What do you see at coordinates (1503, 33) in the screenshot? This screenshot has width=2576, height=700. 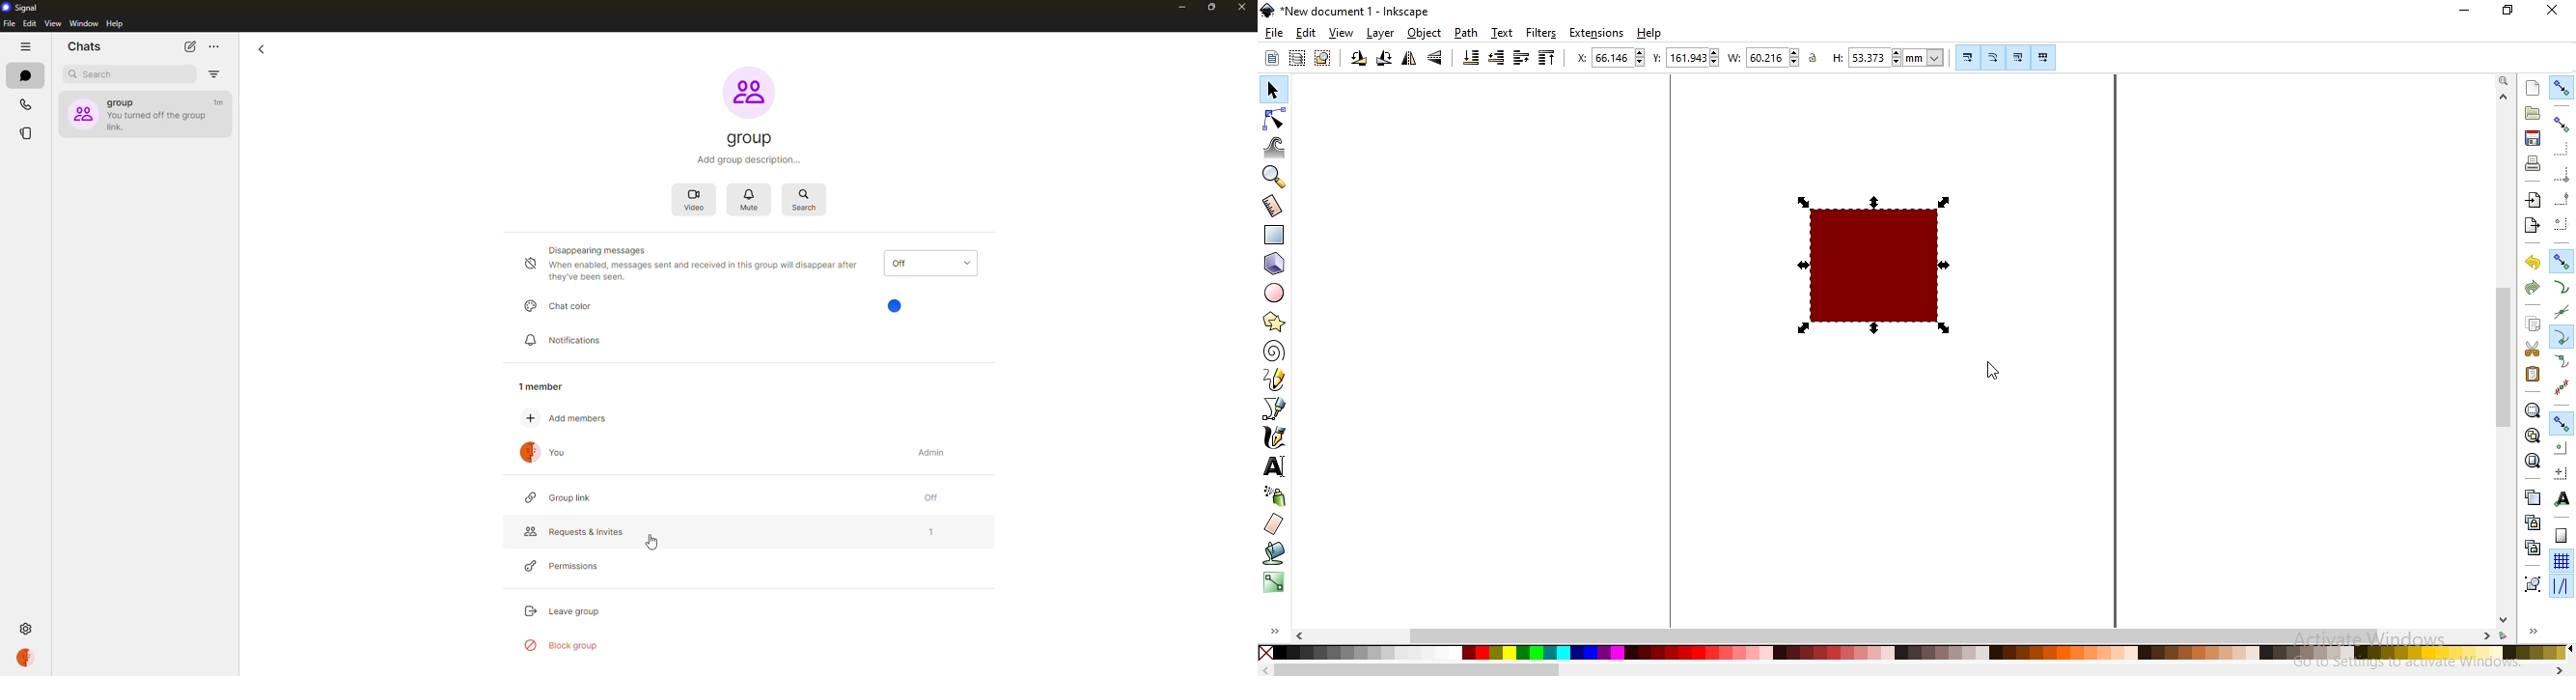 I see `text` at bounding box center [1503, 33].